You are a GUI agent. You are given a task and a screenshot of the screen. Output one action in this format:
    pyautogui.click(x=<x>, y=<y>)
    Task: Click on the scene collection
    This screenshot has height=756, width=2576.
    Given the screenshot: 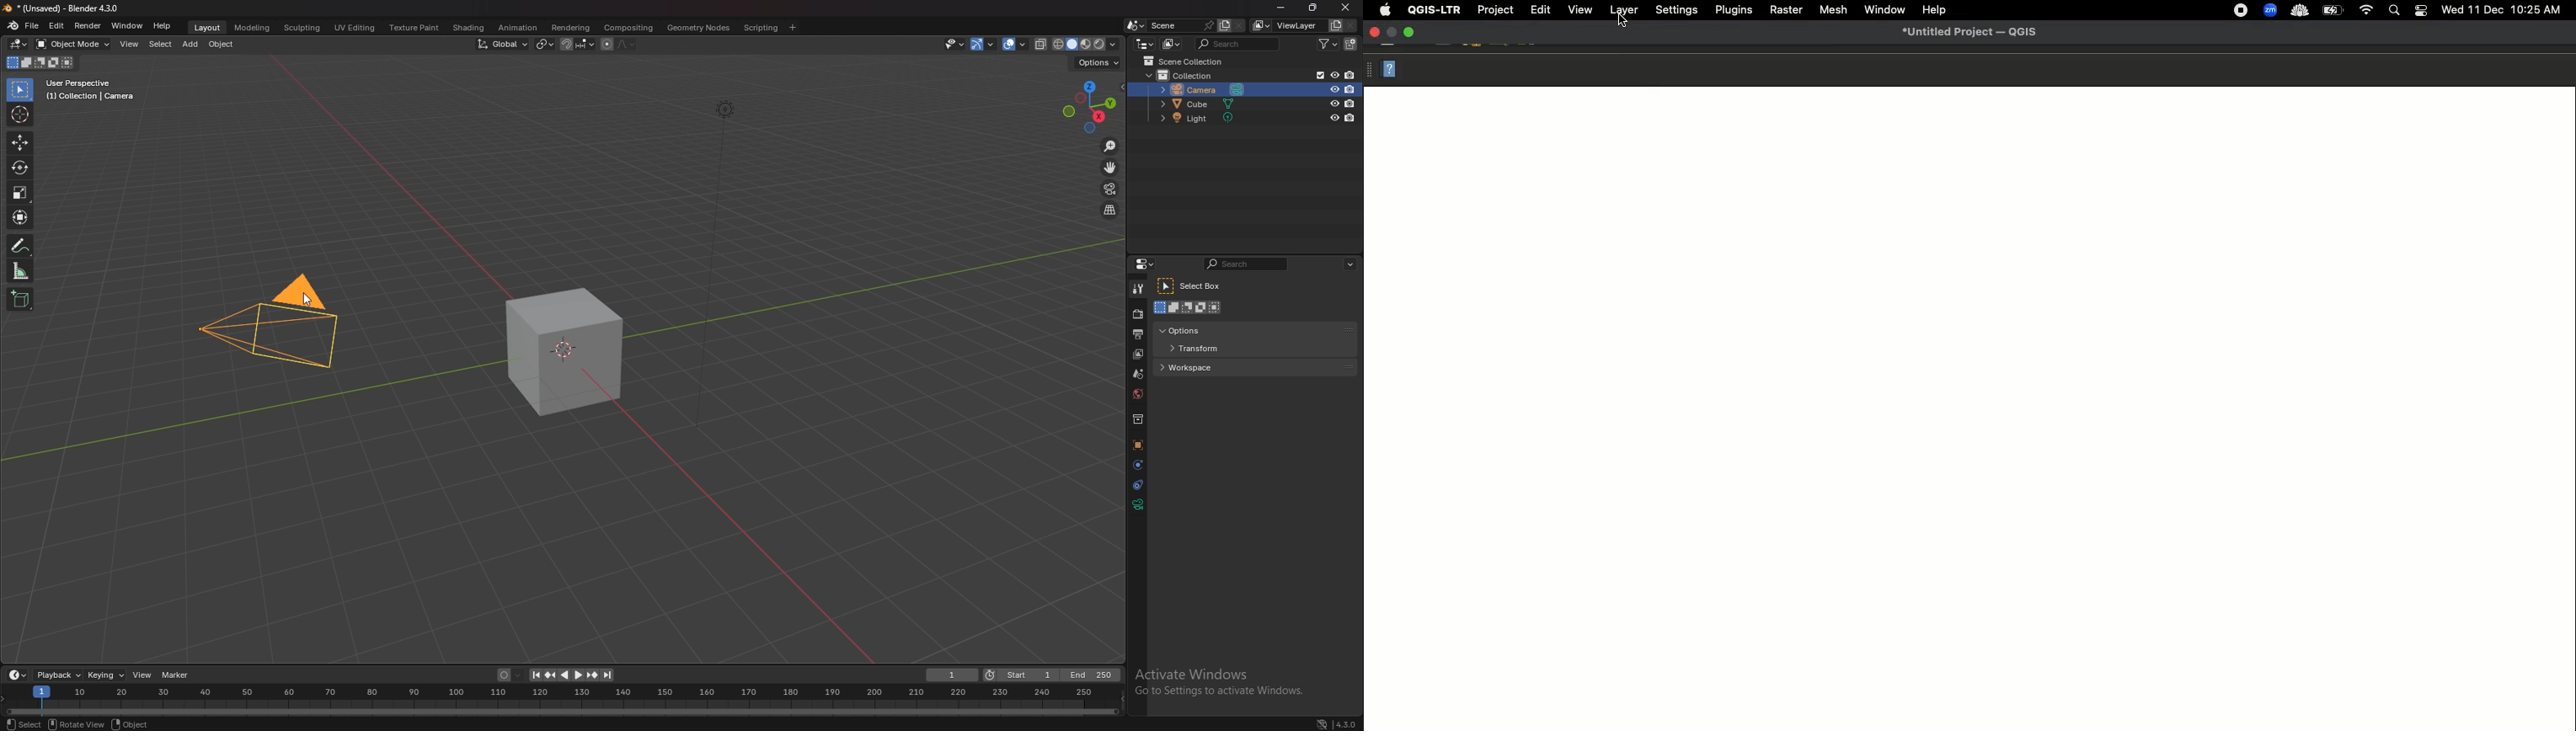 What is the action you would take?
    pyautogui.click(x=1186, y=60)
    